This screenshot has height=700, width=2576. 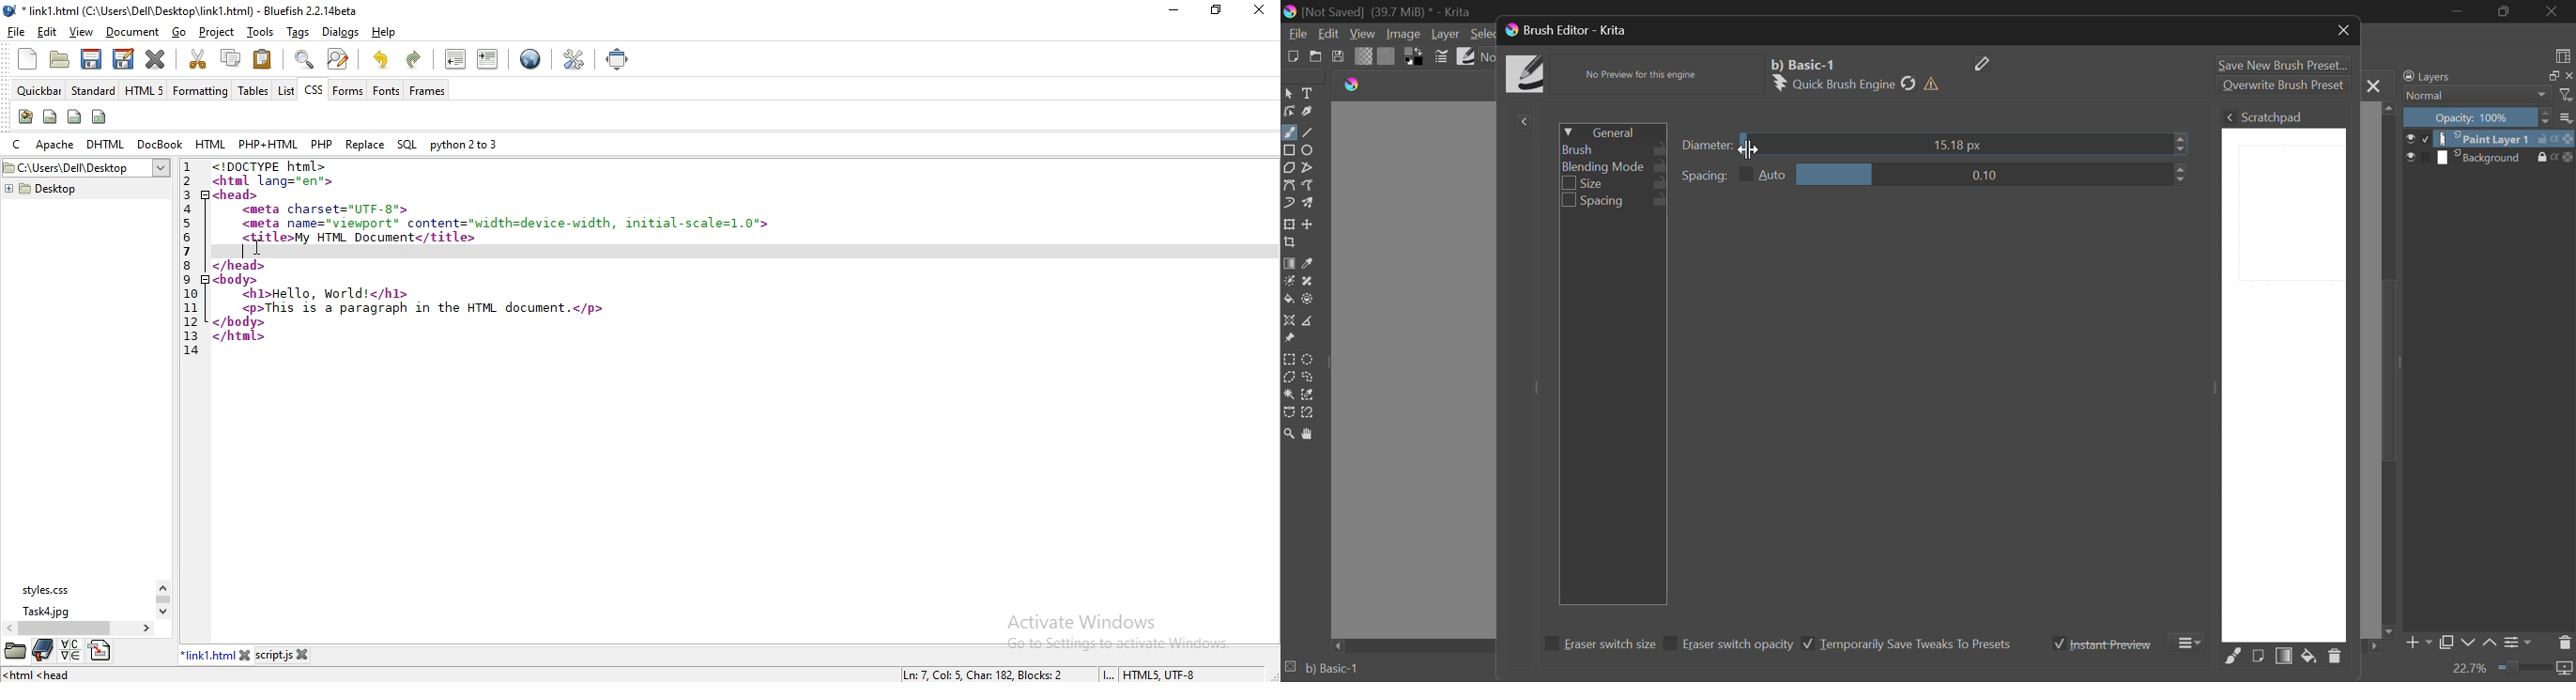 I want to click on Brush Scratchpad, so click(x=2284, y=374).